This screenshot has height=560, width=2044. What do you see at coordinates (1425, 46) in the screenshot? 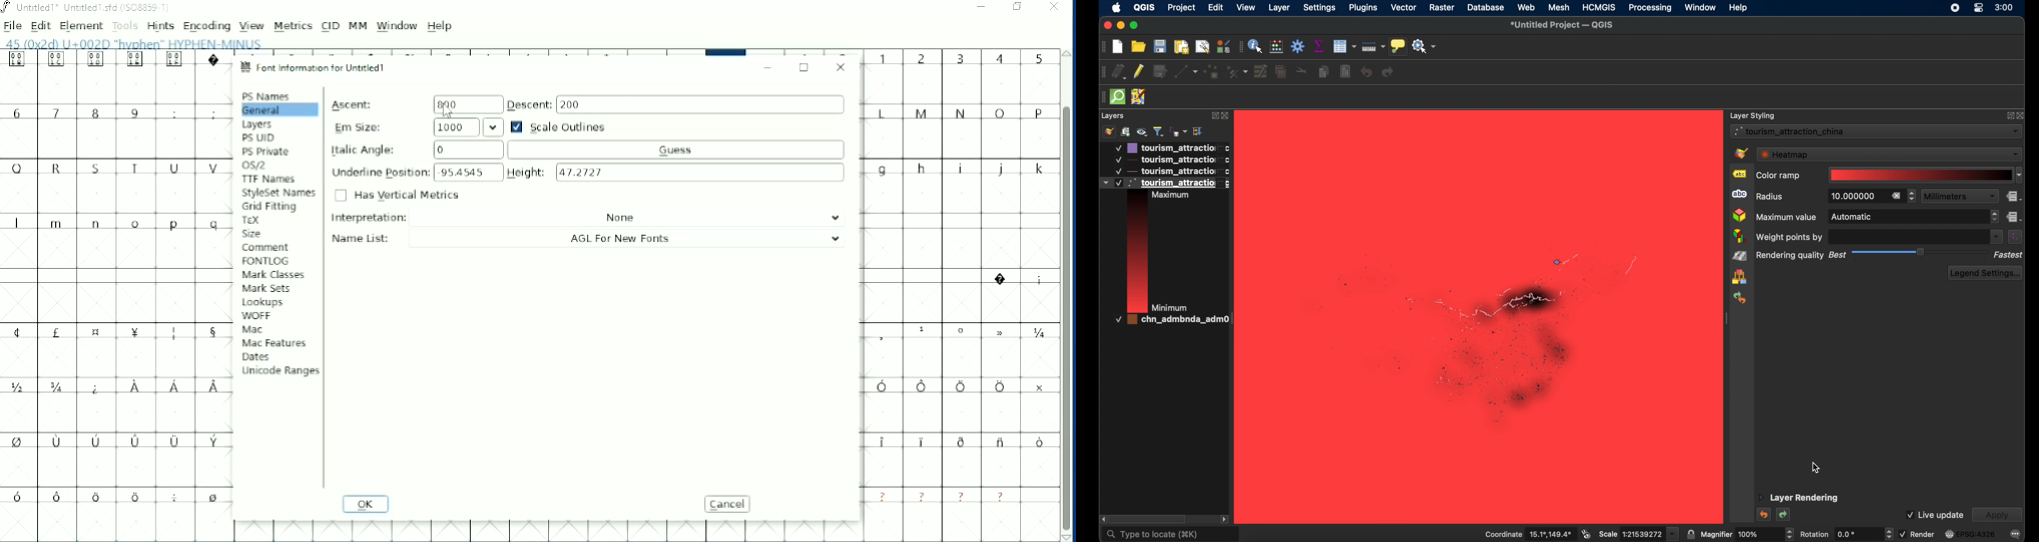
I see `no action selected ` at bounding box center [1425, 46].